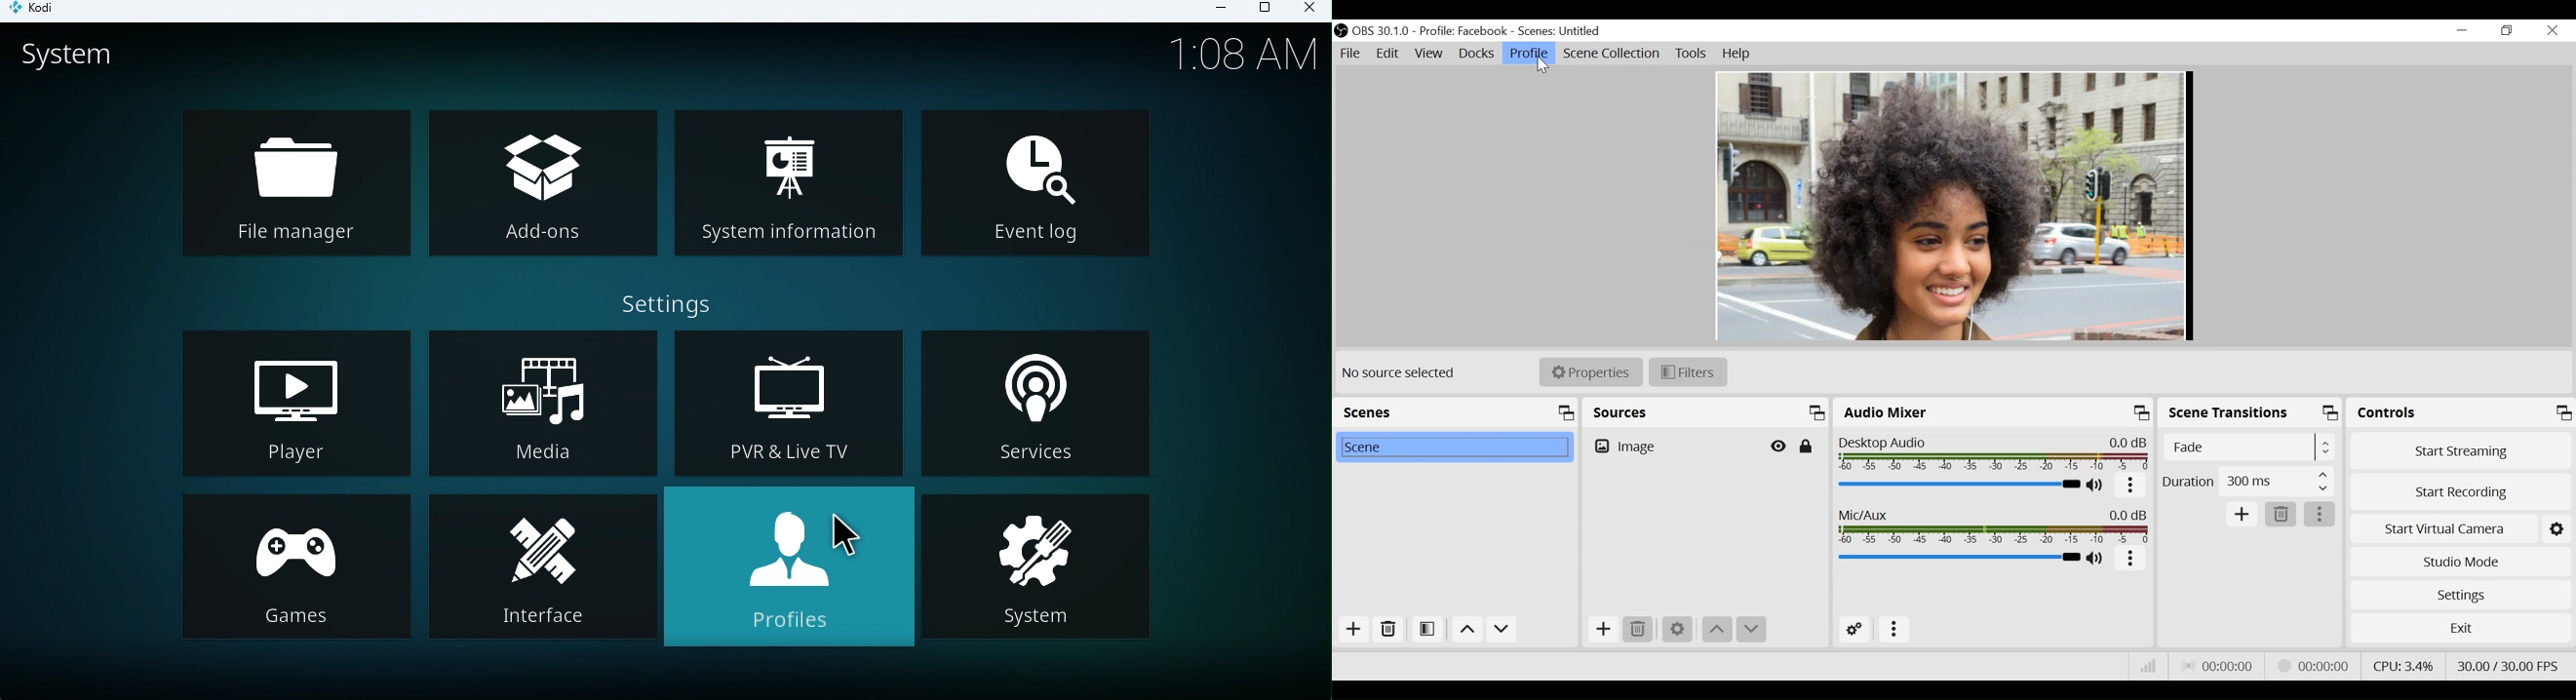 This screenshot has height=700, width=2576. Describe the element at coordinates (1389, 54) in the screenshot. I see `Edit` at that location.